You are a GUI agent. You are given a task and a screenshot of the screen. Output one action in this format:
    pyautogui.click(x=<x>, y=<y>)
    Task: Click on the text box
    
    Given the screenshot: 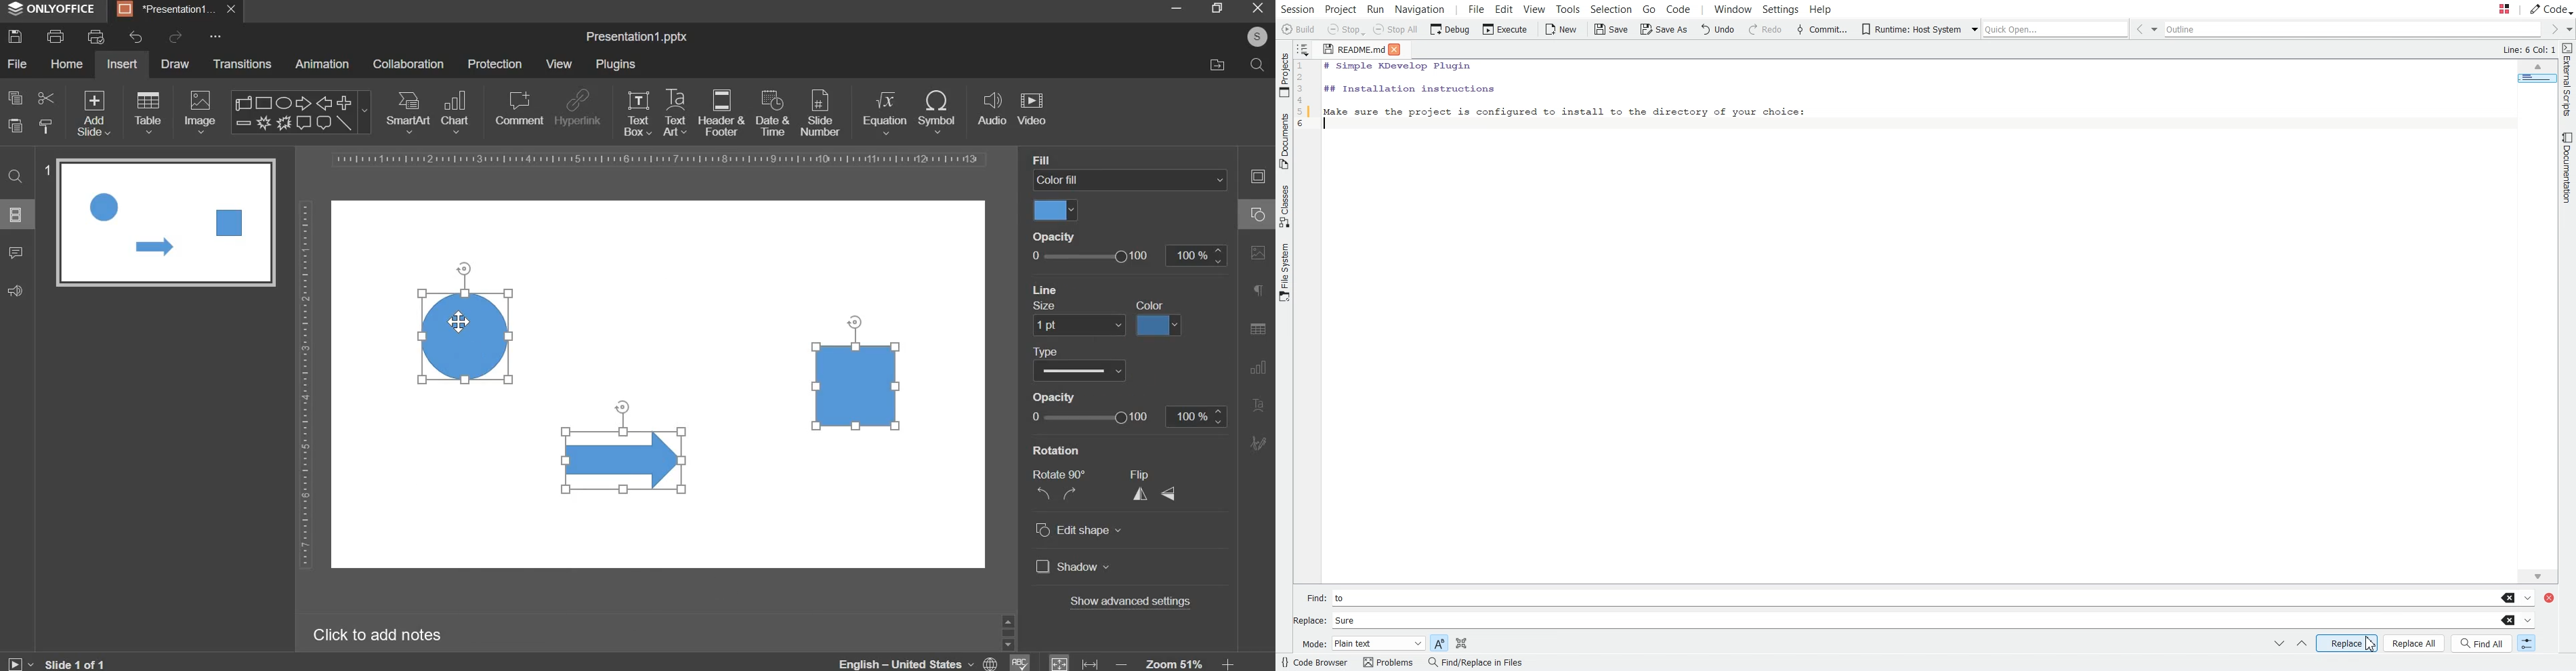 What is the action you would take?
    pyautogui.click(x=638, y=113)
    